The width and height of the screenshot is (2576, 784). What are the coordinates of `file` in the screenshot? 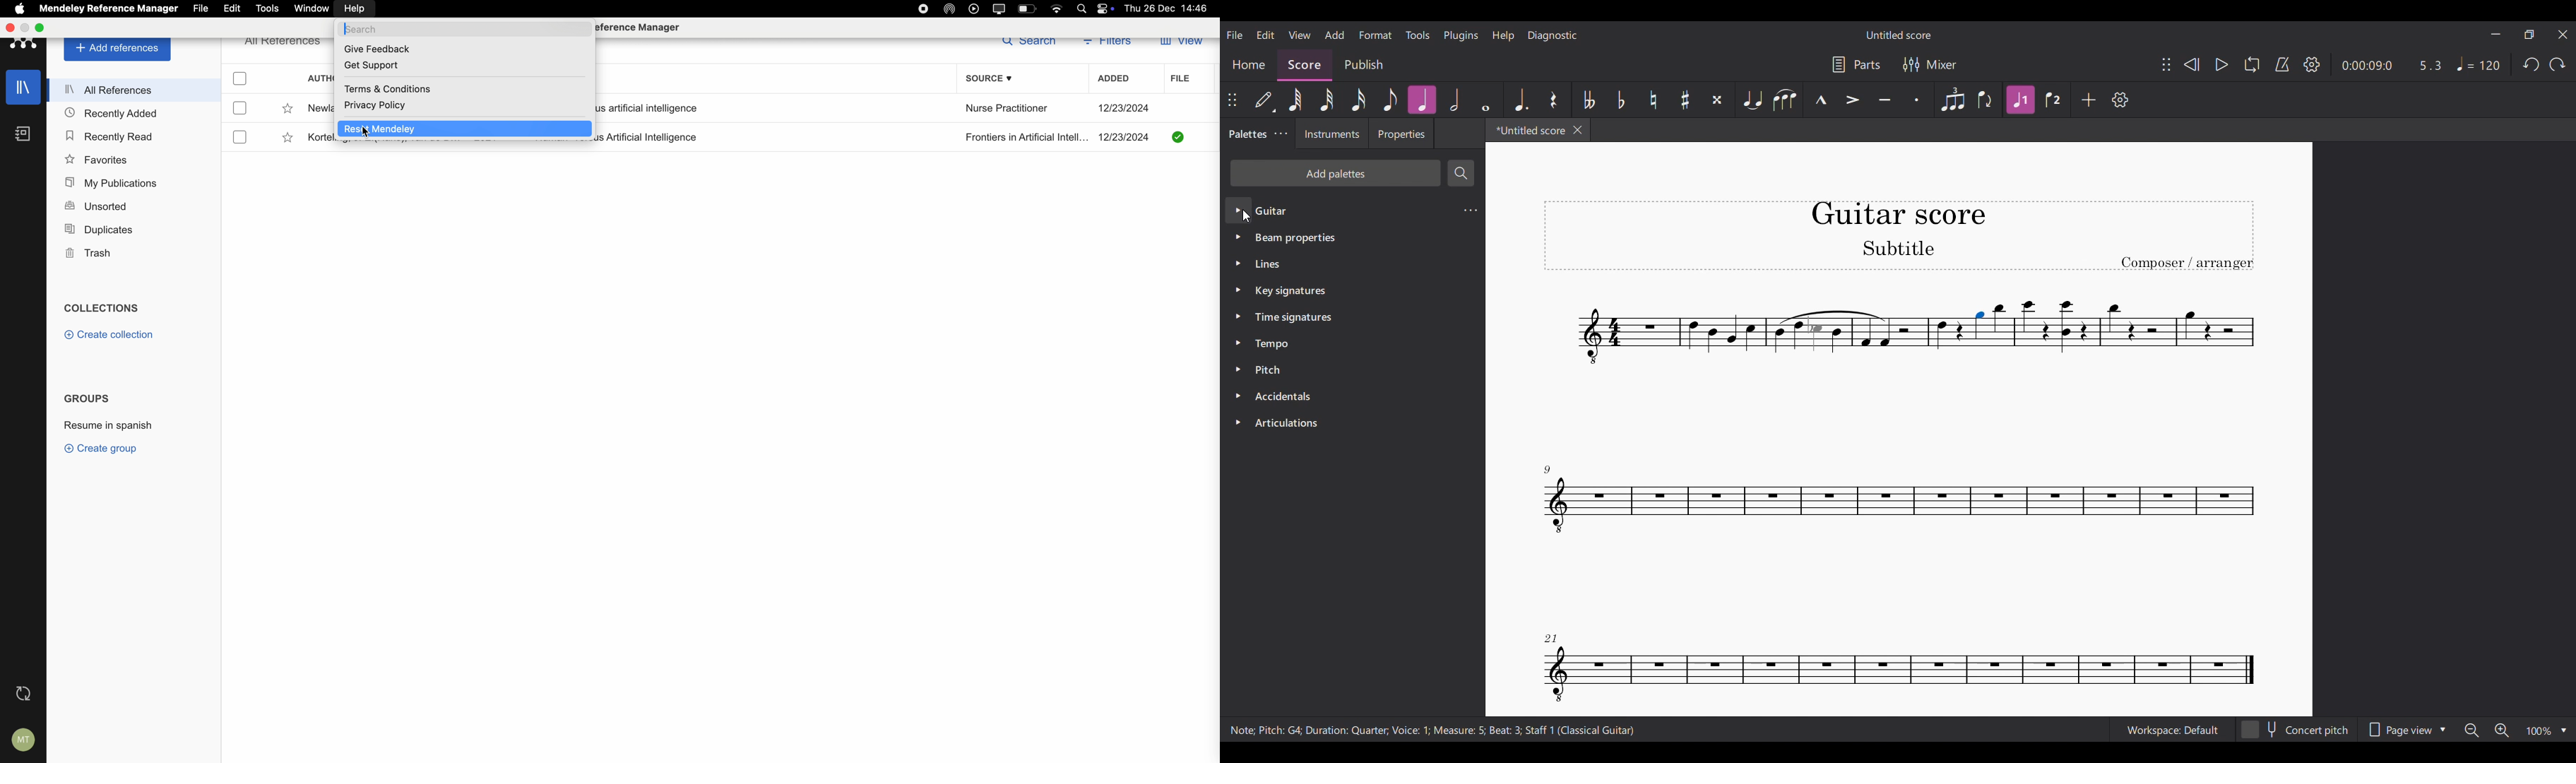 It's located at (1186, 77).